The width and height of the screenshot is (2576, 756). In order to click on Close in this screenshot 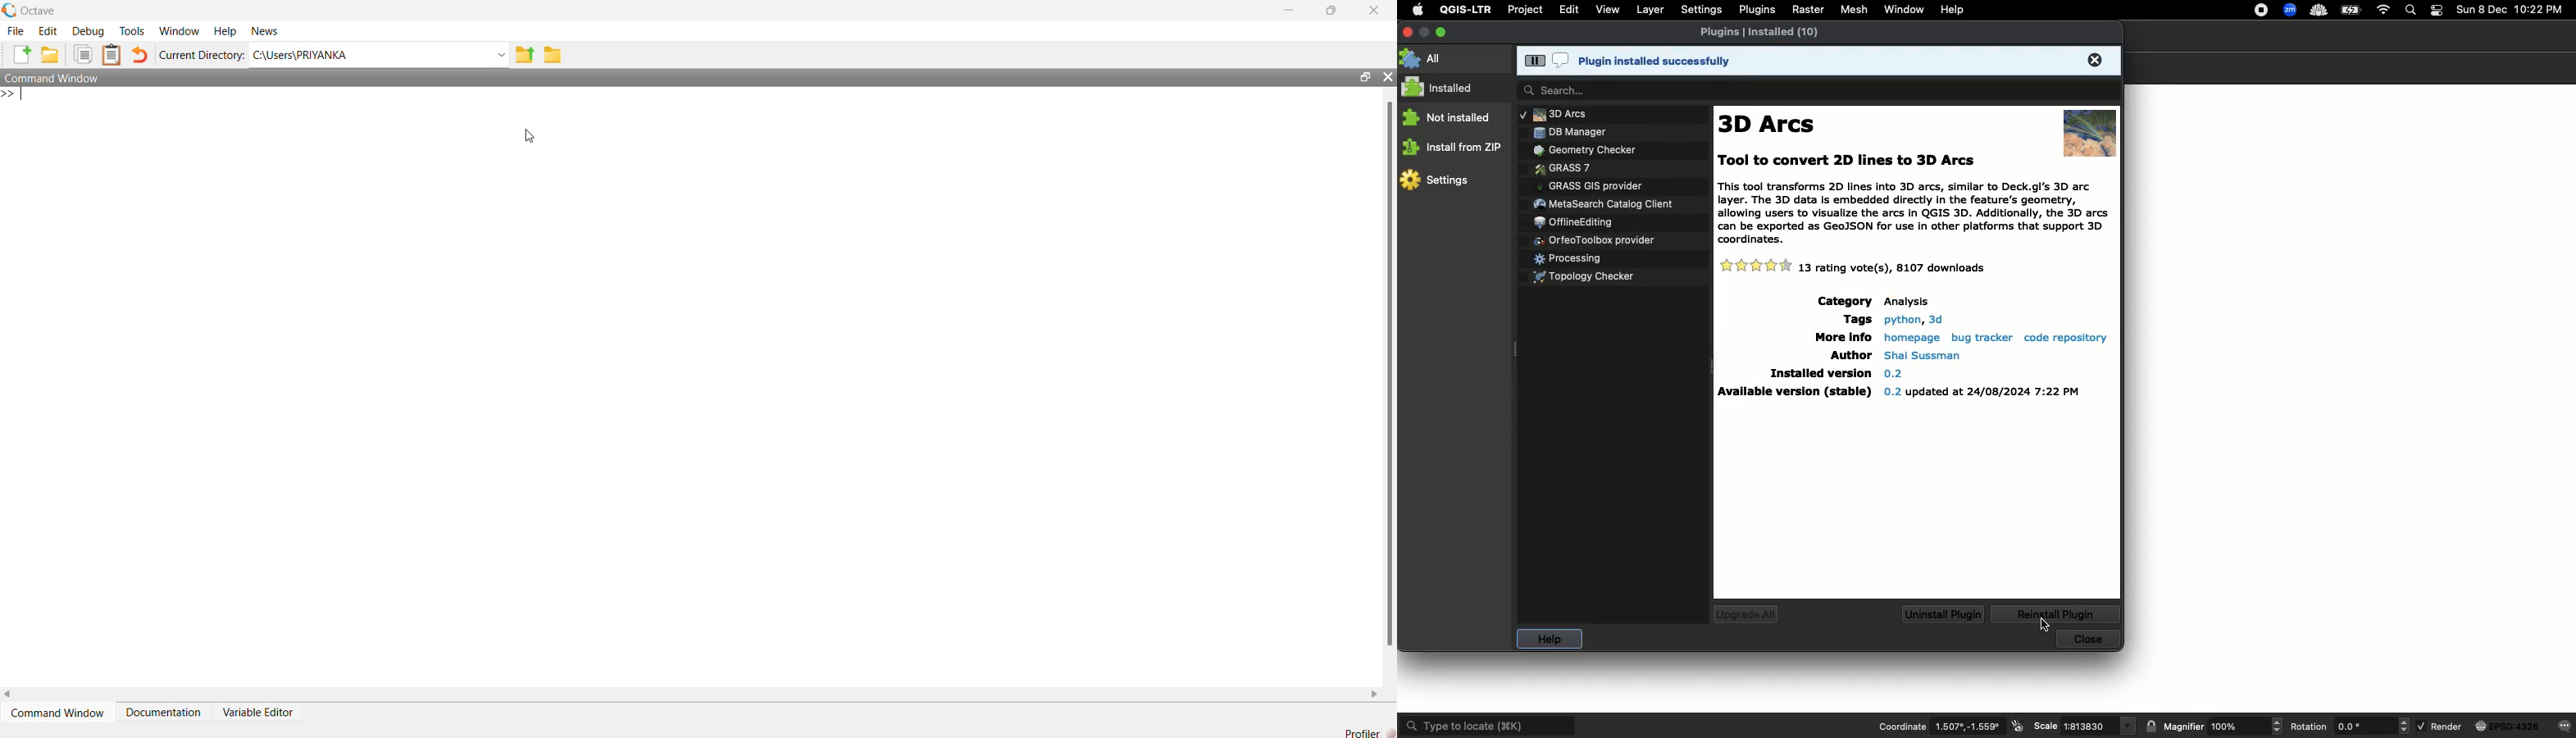, I will do `click(2090, 640)`.